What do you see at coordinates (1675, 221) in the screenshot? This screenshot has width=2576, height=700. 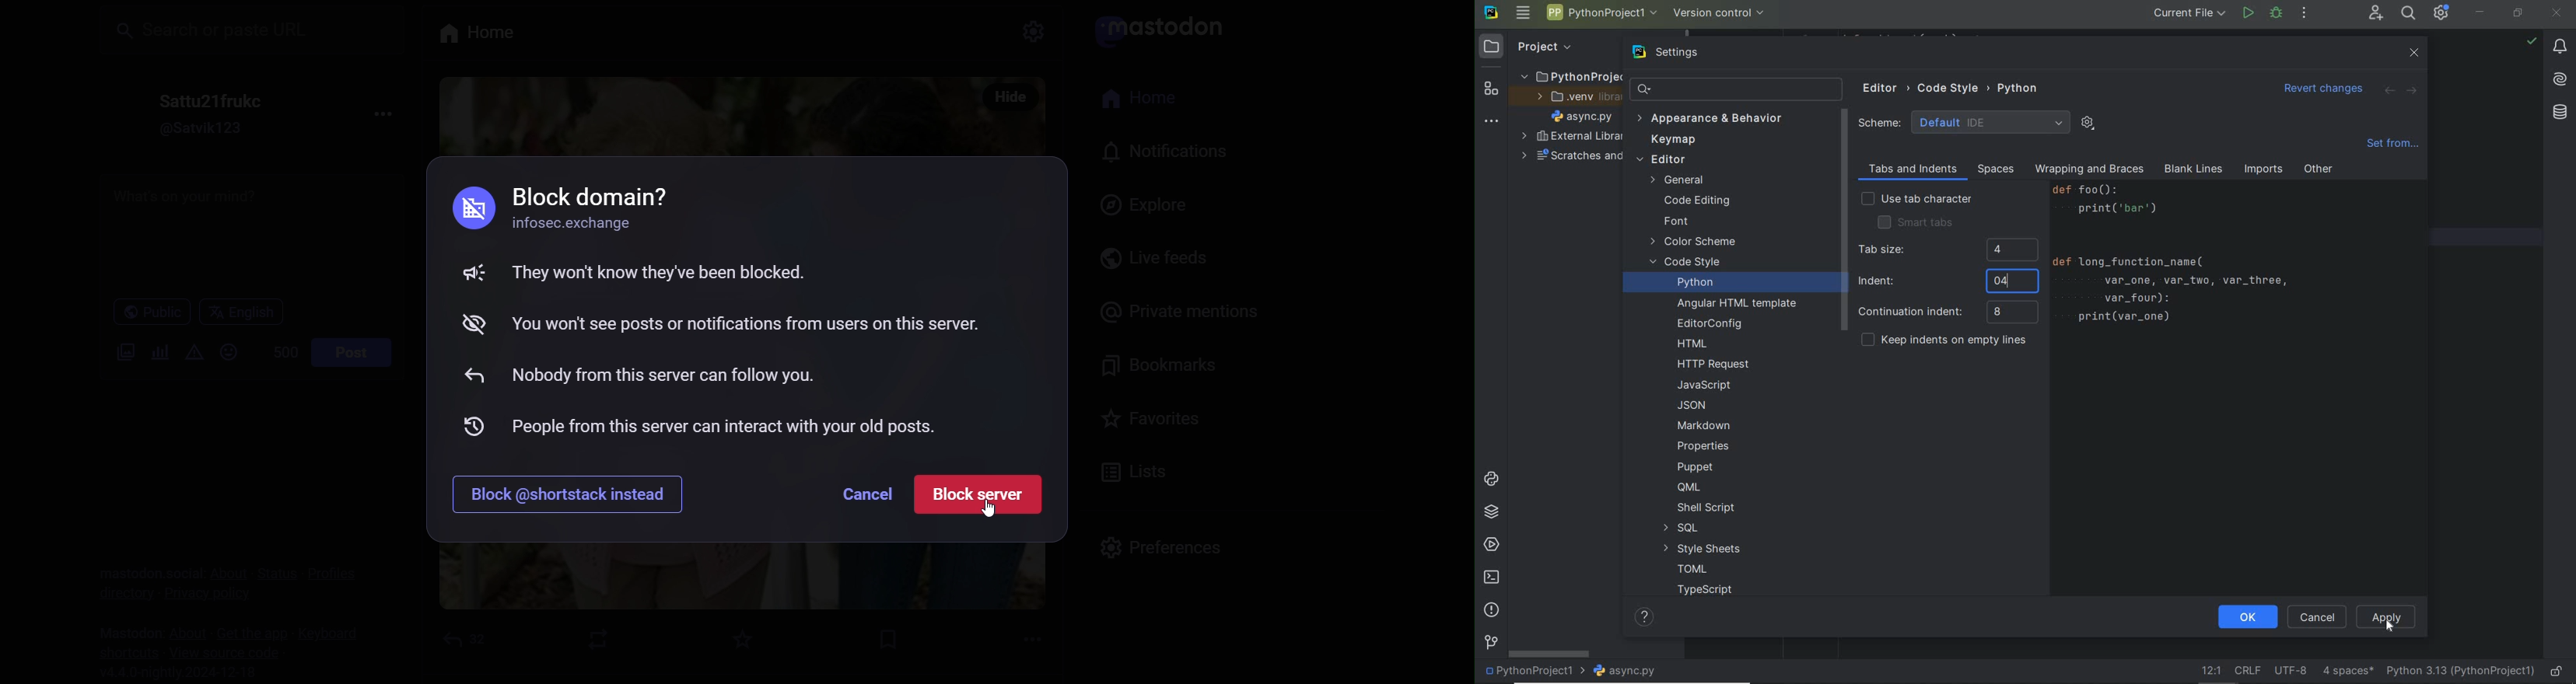 I see `Font` at bounding box center [1675, 221].